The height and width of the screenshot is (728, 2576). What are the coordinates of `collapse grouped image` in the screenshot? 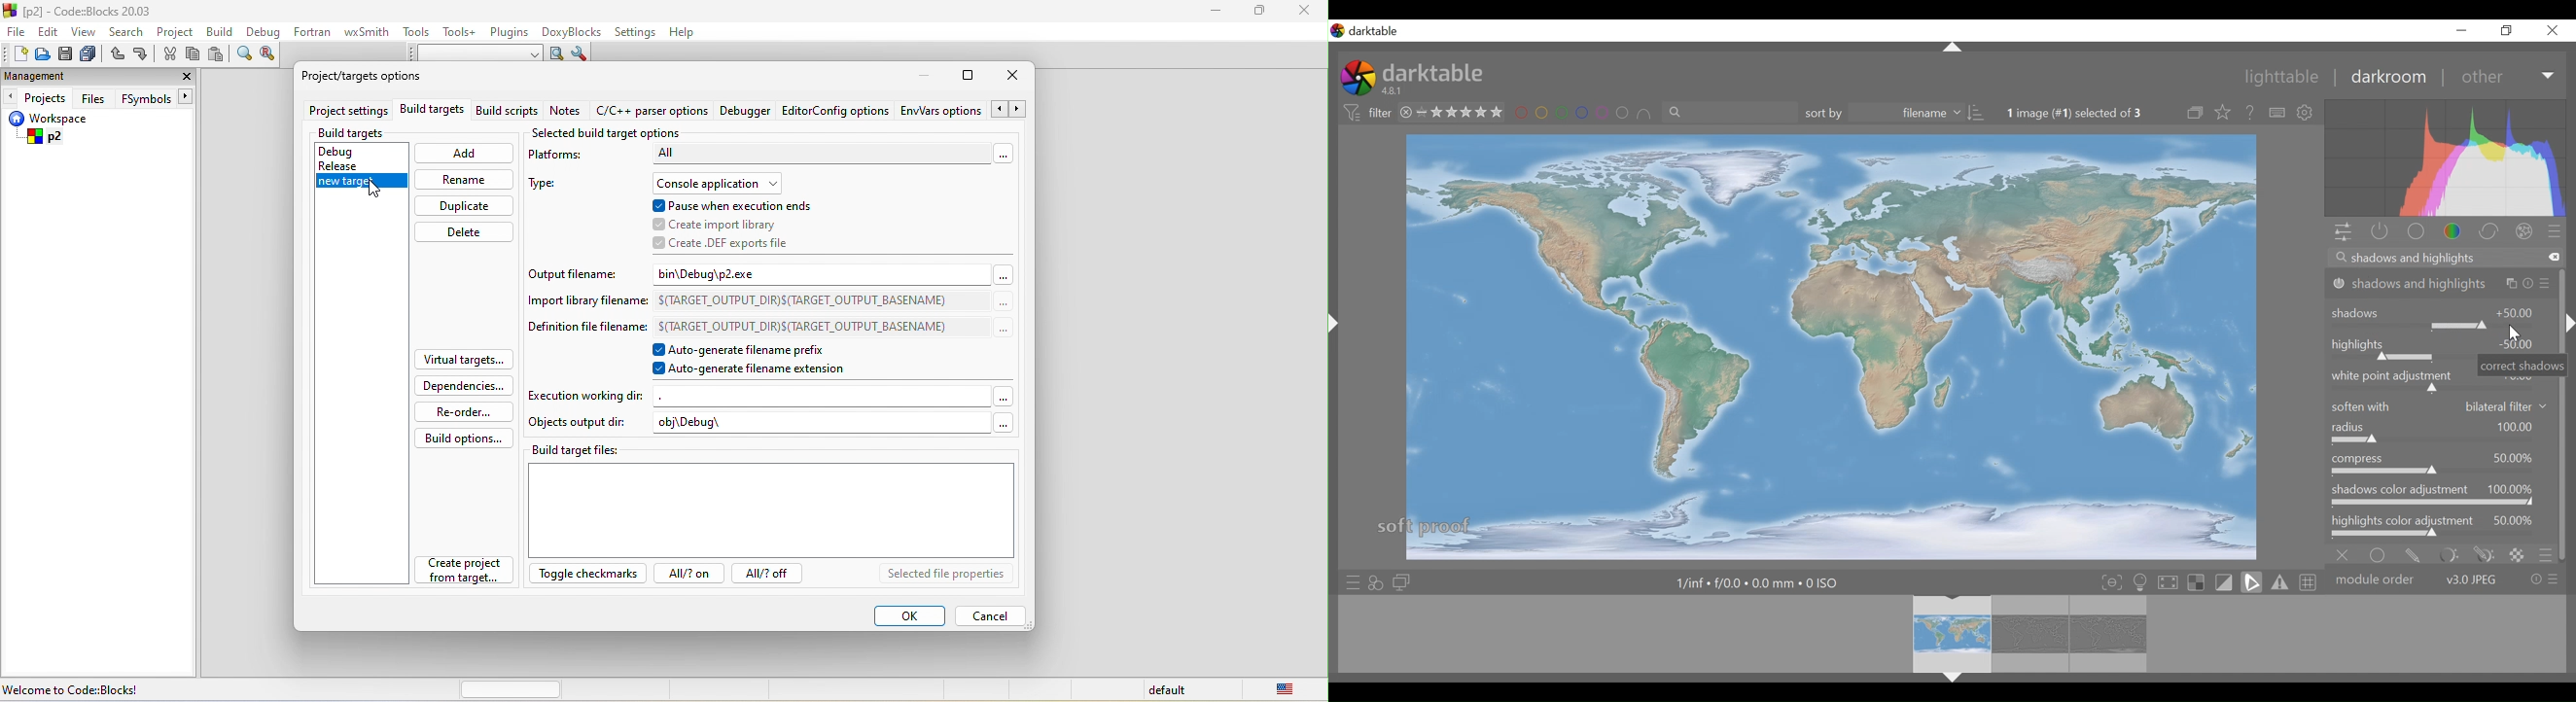 It's located at (2197, 113).